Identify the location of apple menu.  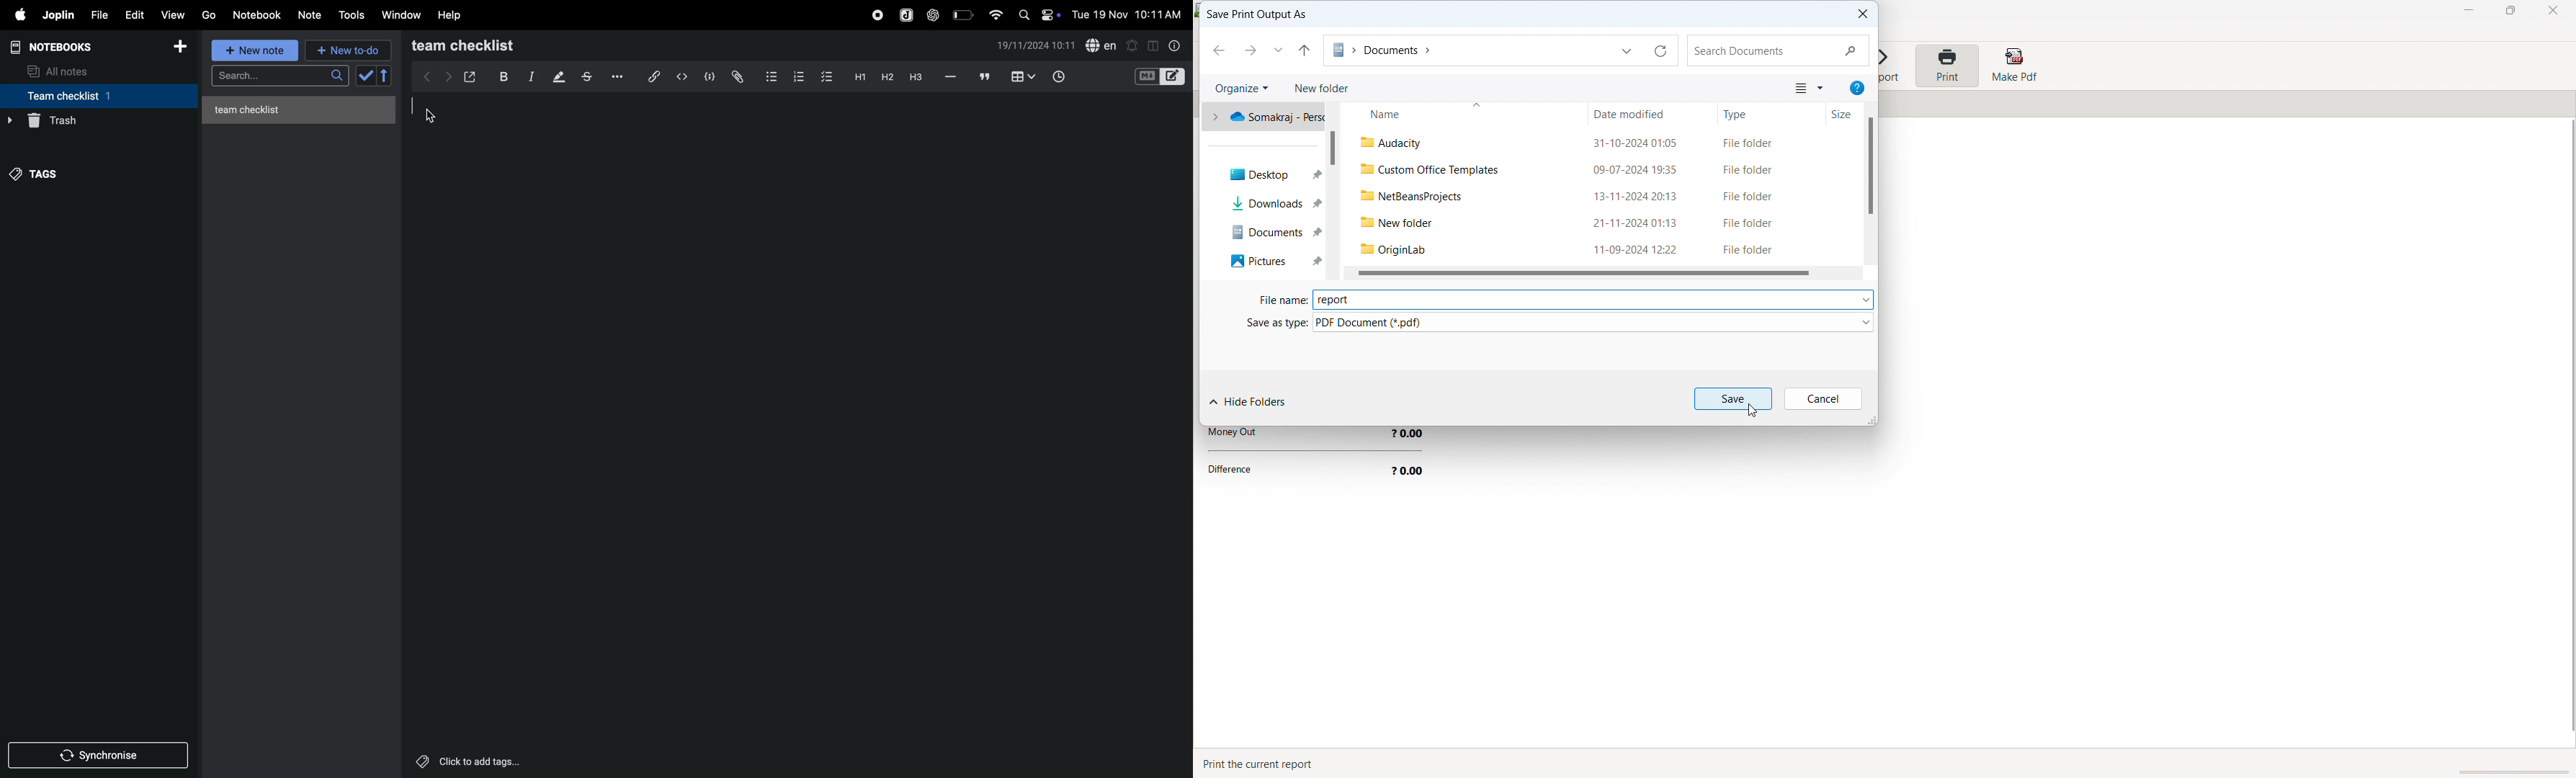
(20, 15).